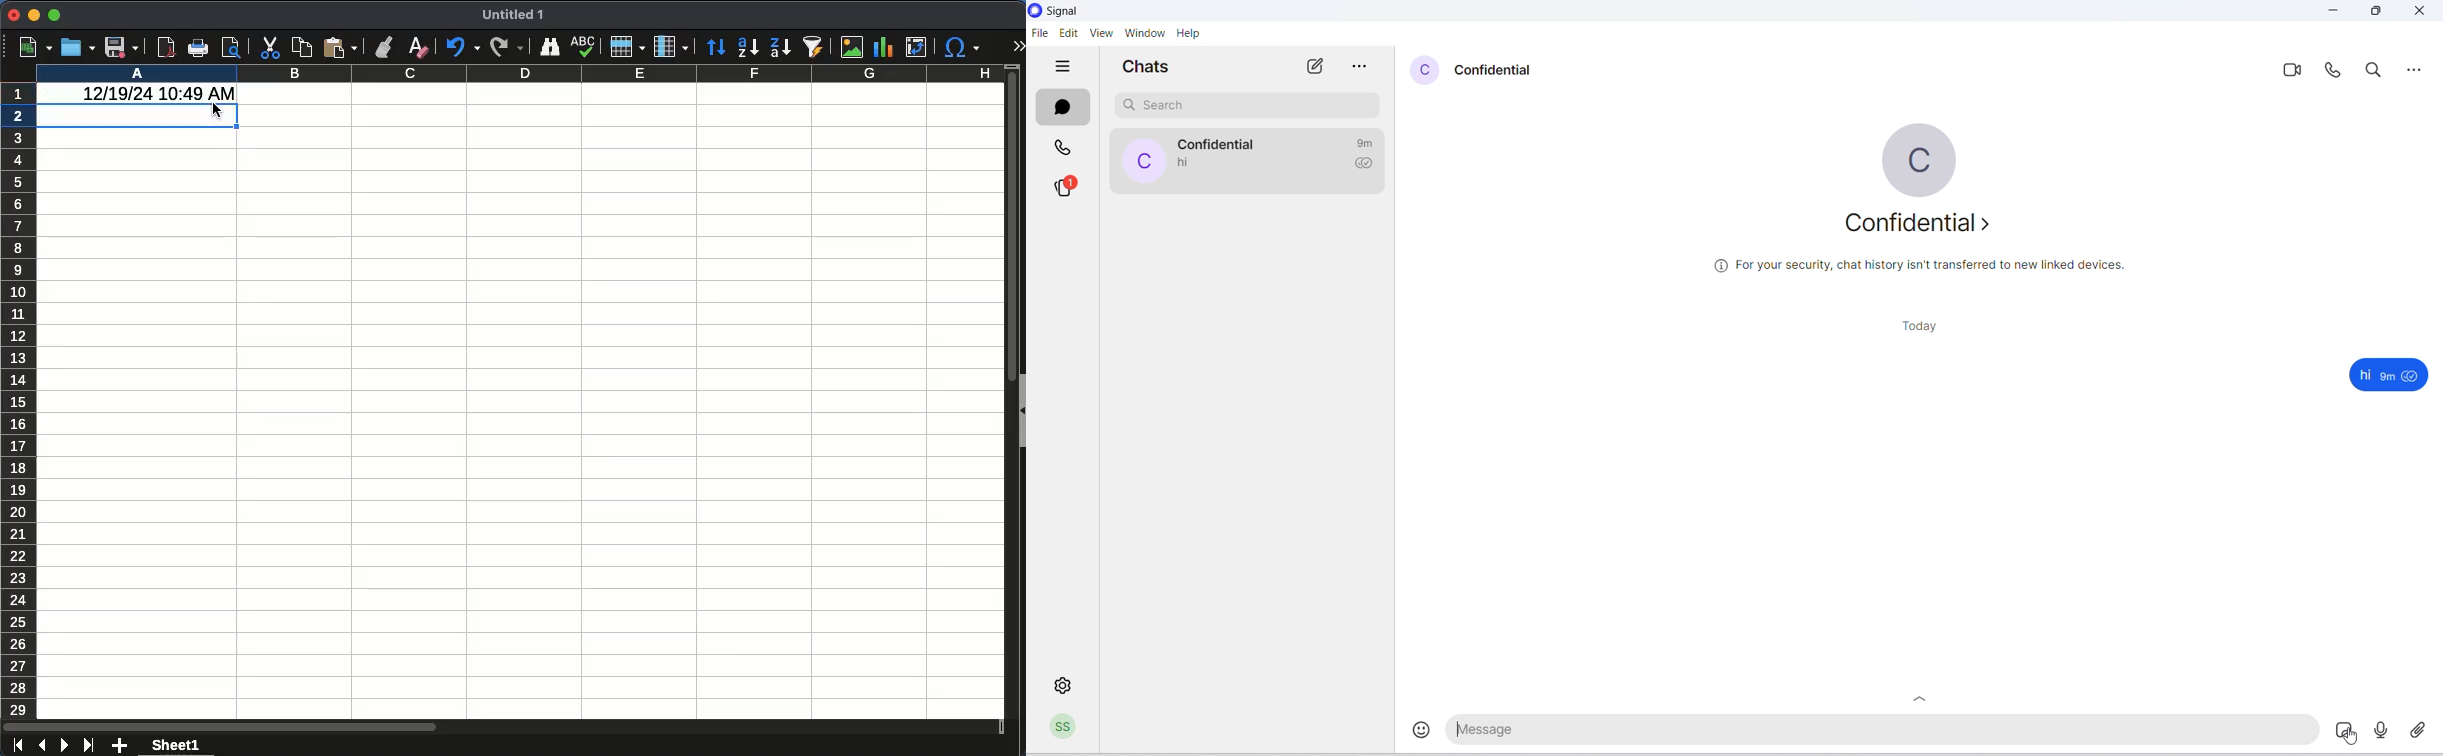 This screenshot has width=2464, height=756. What do you see at coordinates (154, 93) in the screenshot?
I see `12/19/24 10:49 AM` at bounding box center [154, 93].